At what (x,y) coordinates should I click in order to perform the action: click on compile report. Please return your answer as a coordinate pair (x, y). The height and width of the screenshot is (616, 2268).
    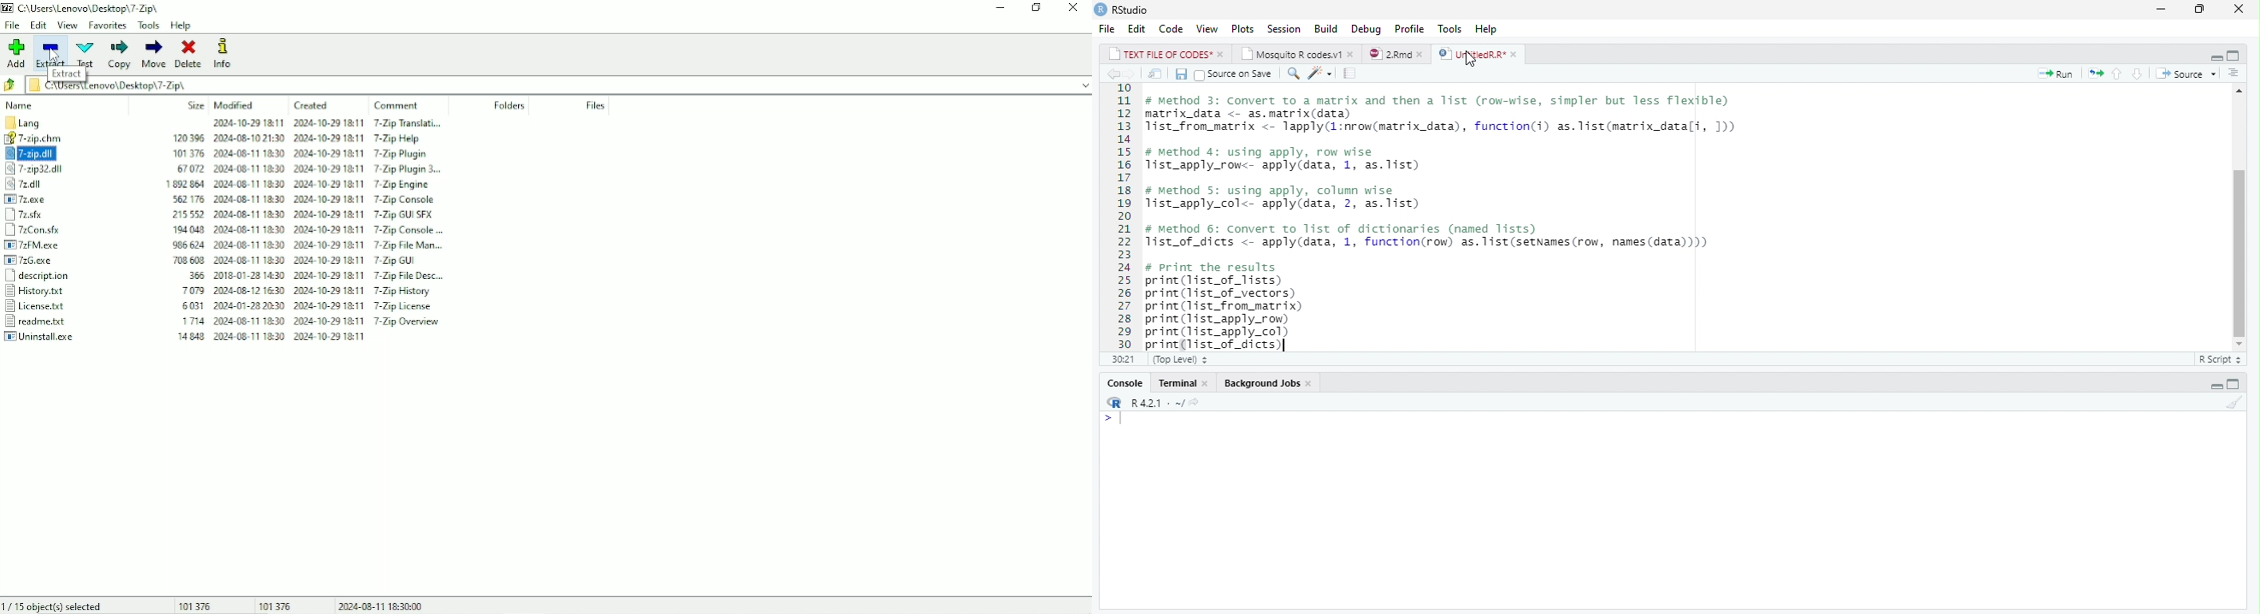
    Looking at the image, I should click on (1352, 73).